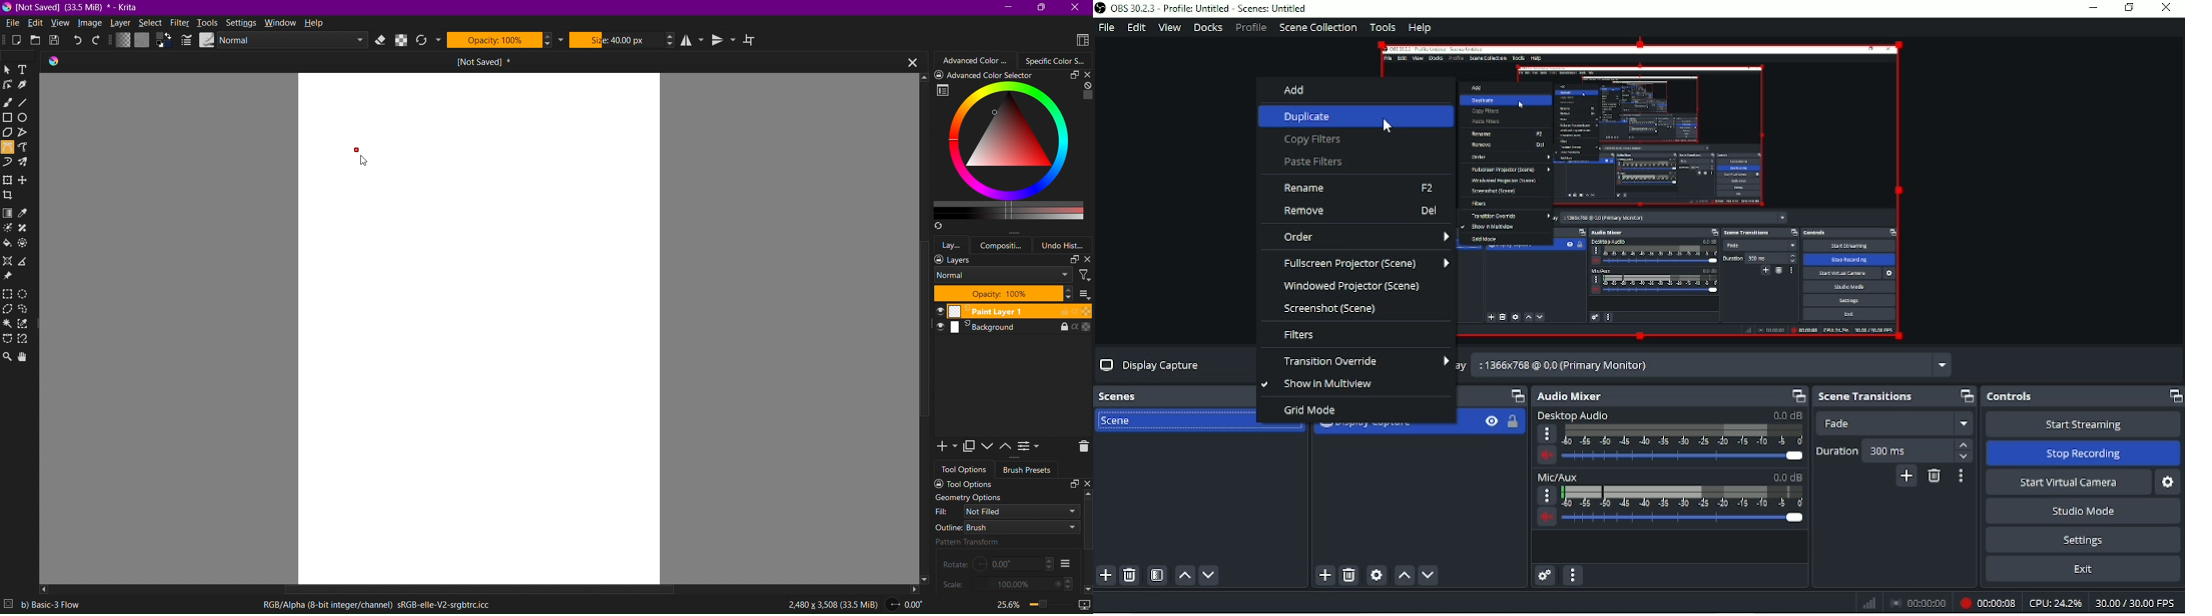  Describe the element at coordinates (2012, 397) in the screenshot. I see `Controls` at that location.